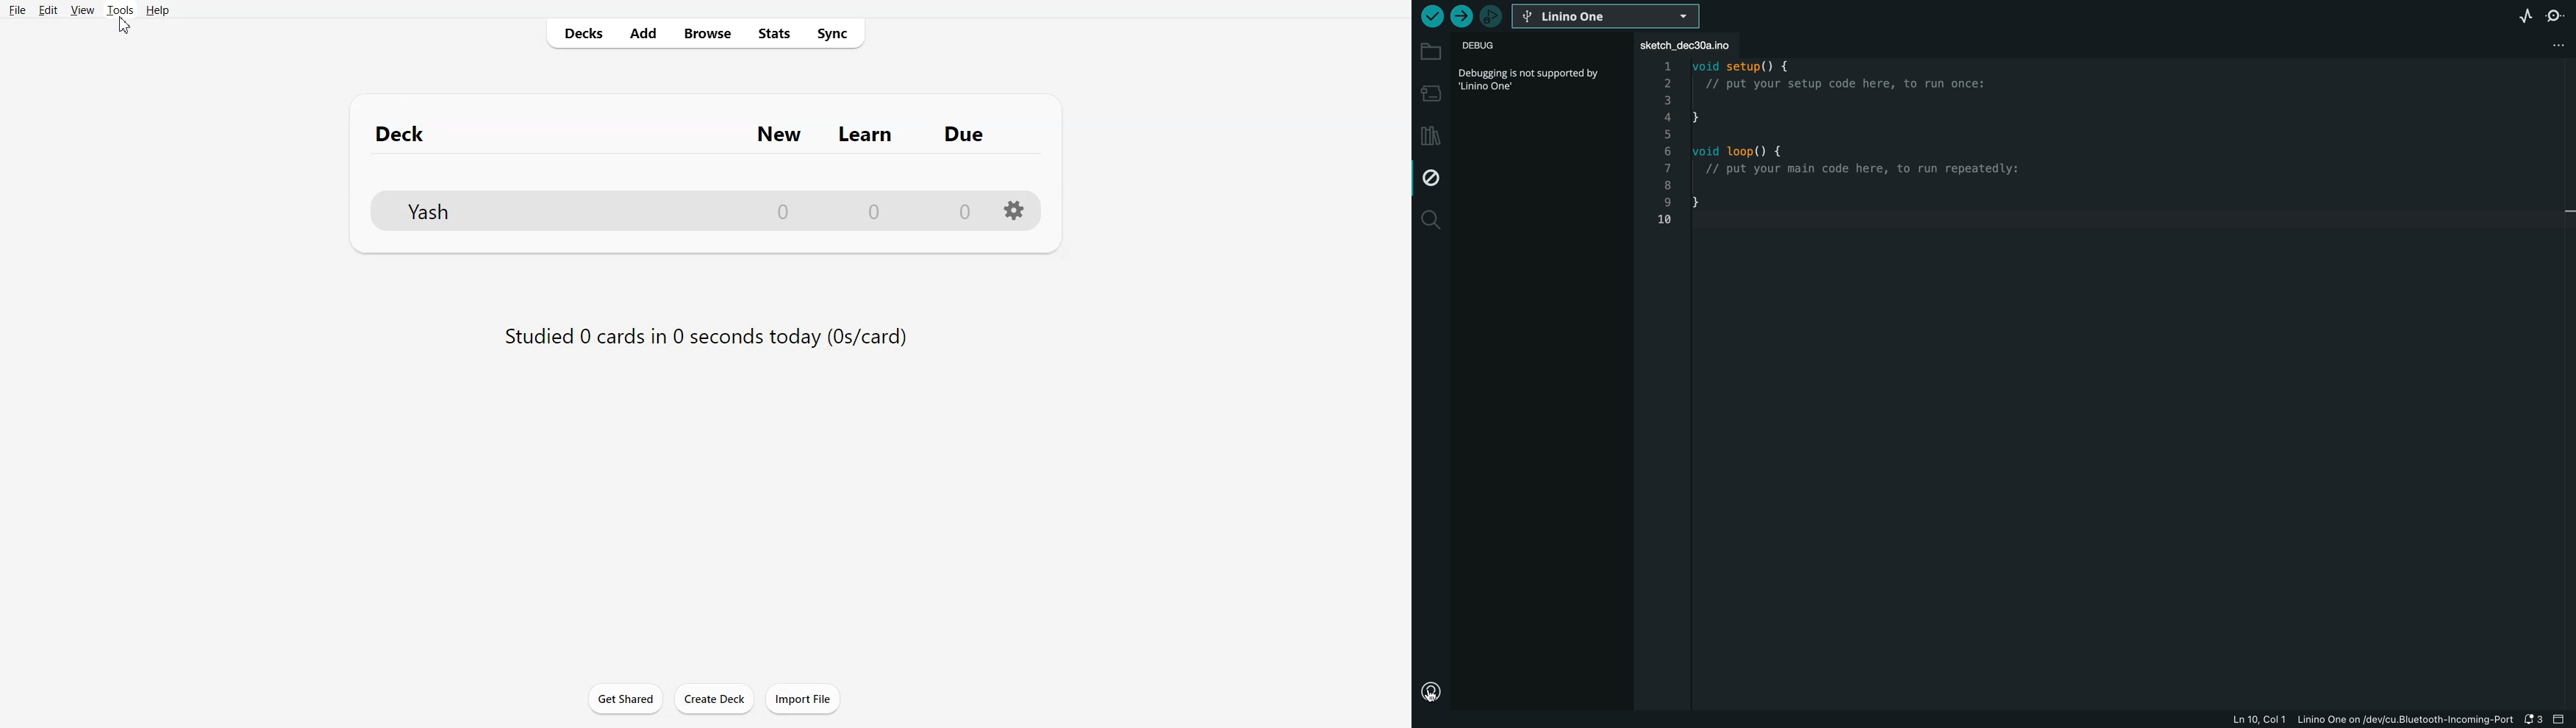 This screenshot has height=728, width=2576. What do you see at coordinates (965, 134) in the screenshot?
I see `Due` at bounding box center [965, 134].